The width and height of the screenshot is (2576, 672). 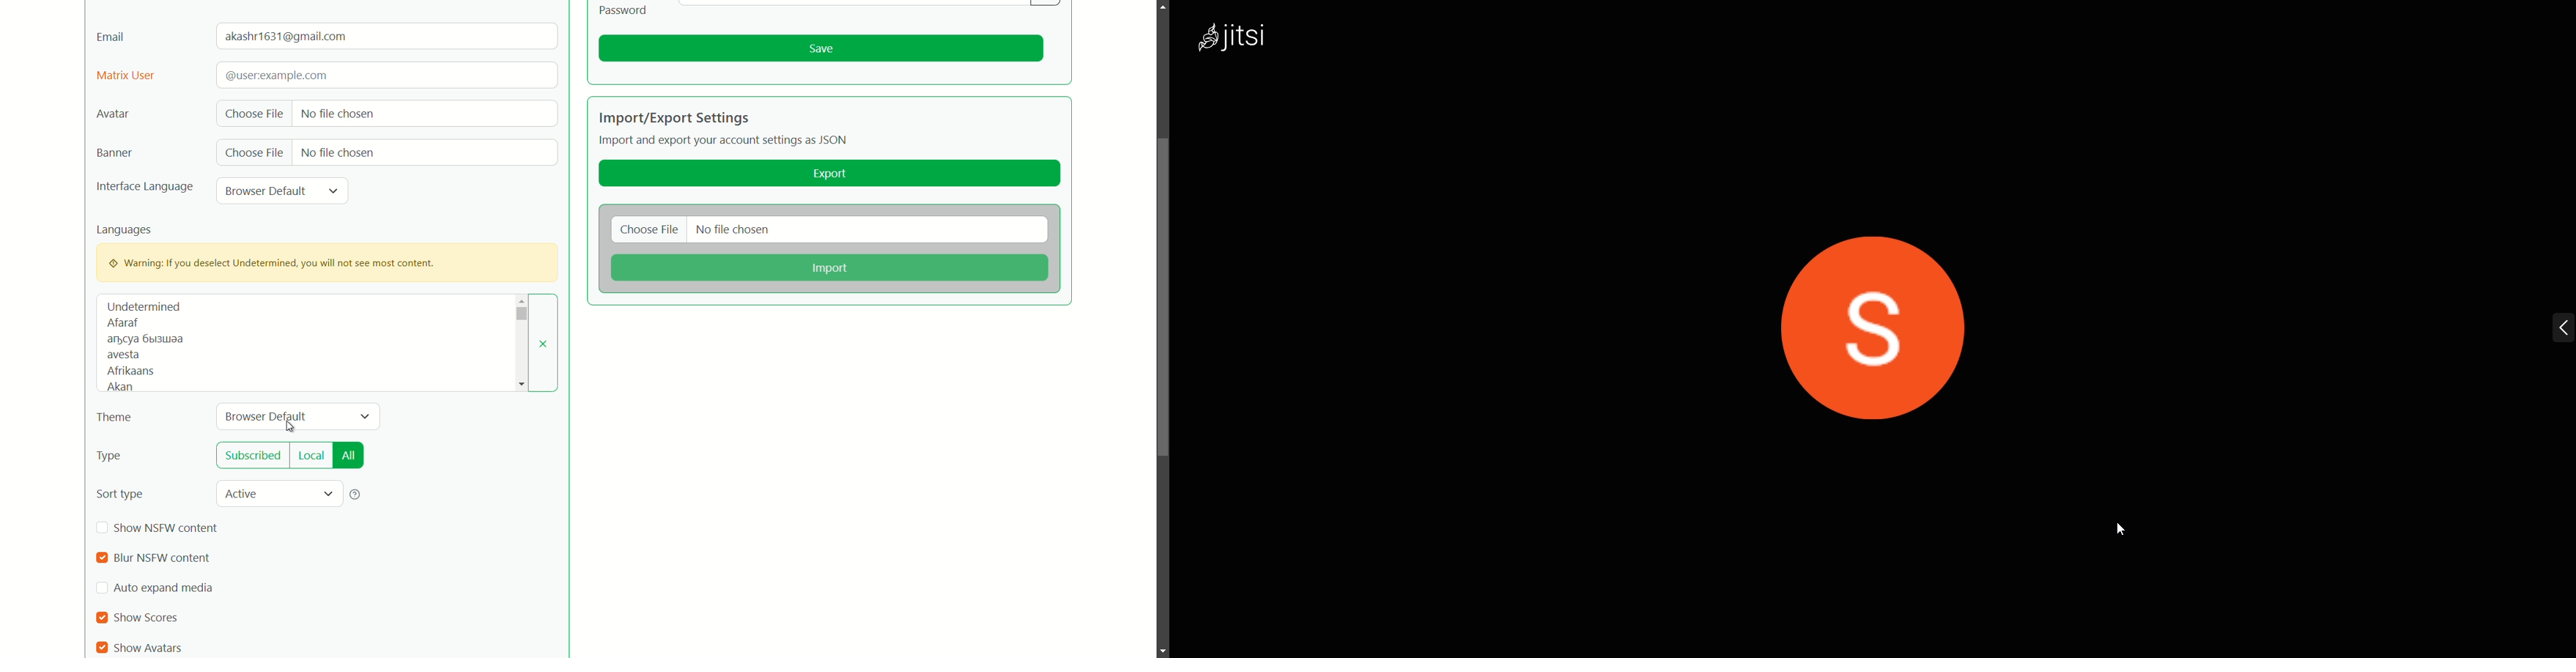 What do you see at coordinates (365, 417) in the screenshot?
I see `dropdown` at bounding box center [365, 417].